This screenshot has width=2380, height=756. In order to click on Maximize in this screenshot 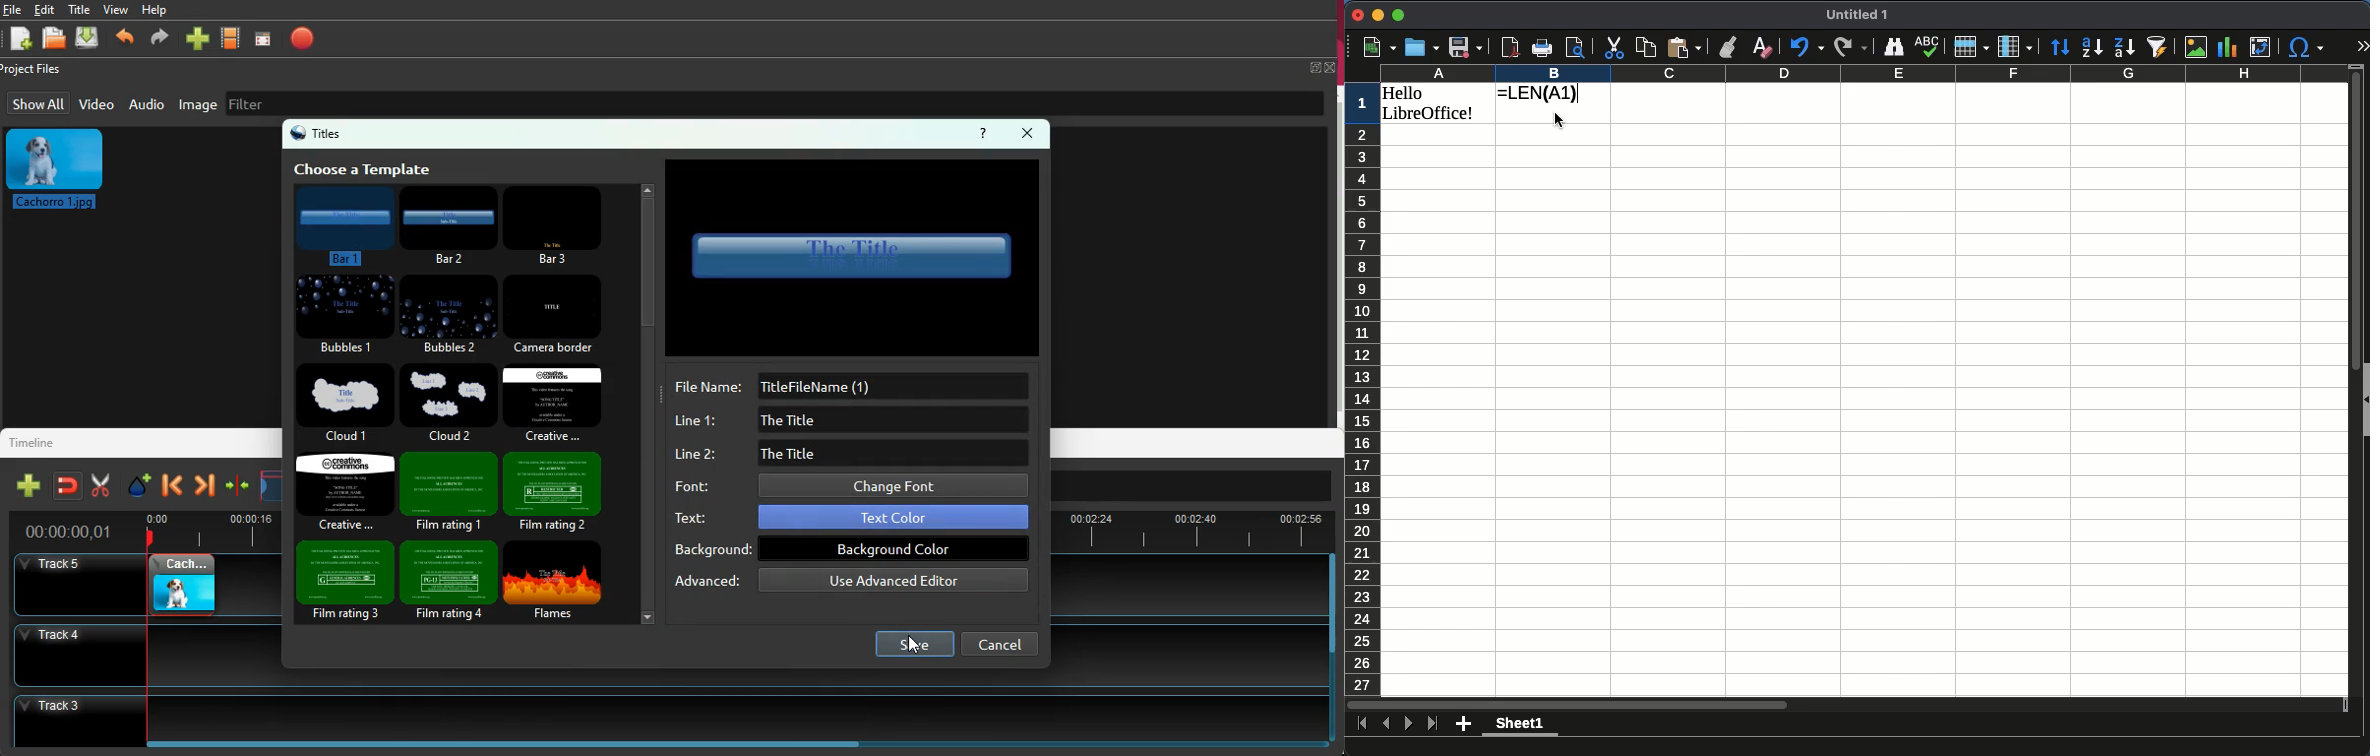, I will do `click(1398, 16)`.